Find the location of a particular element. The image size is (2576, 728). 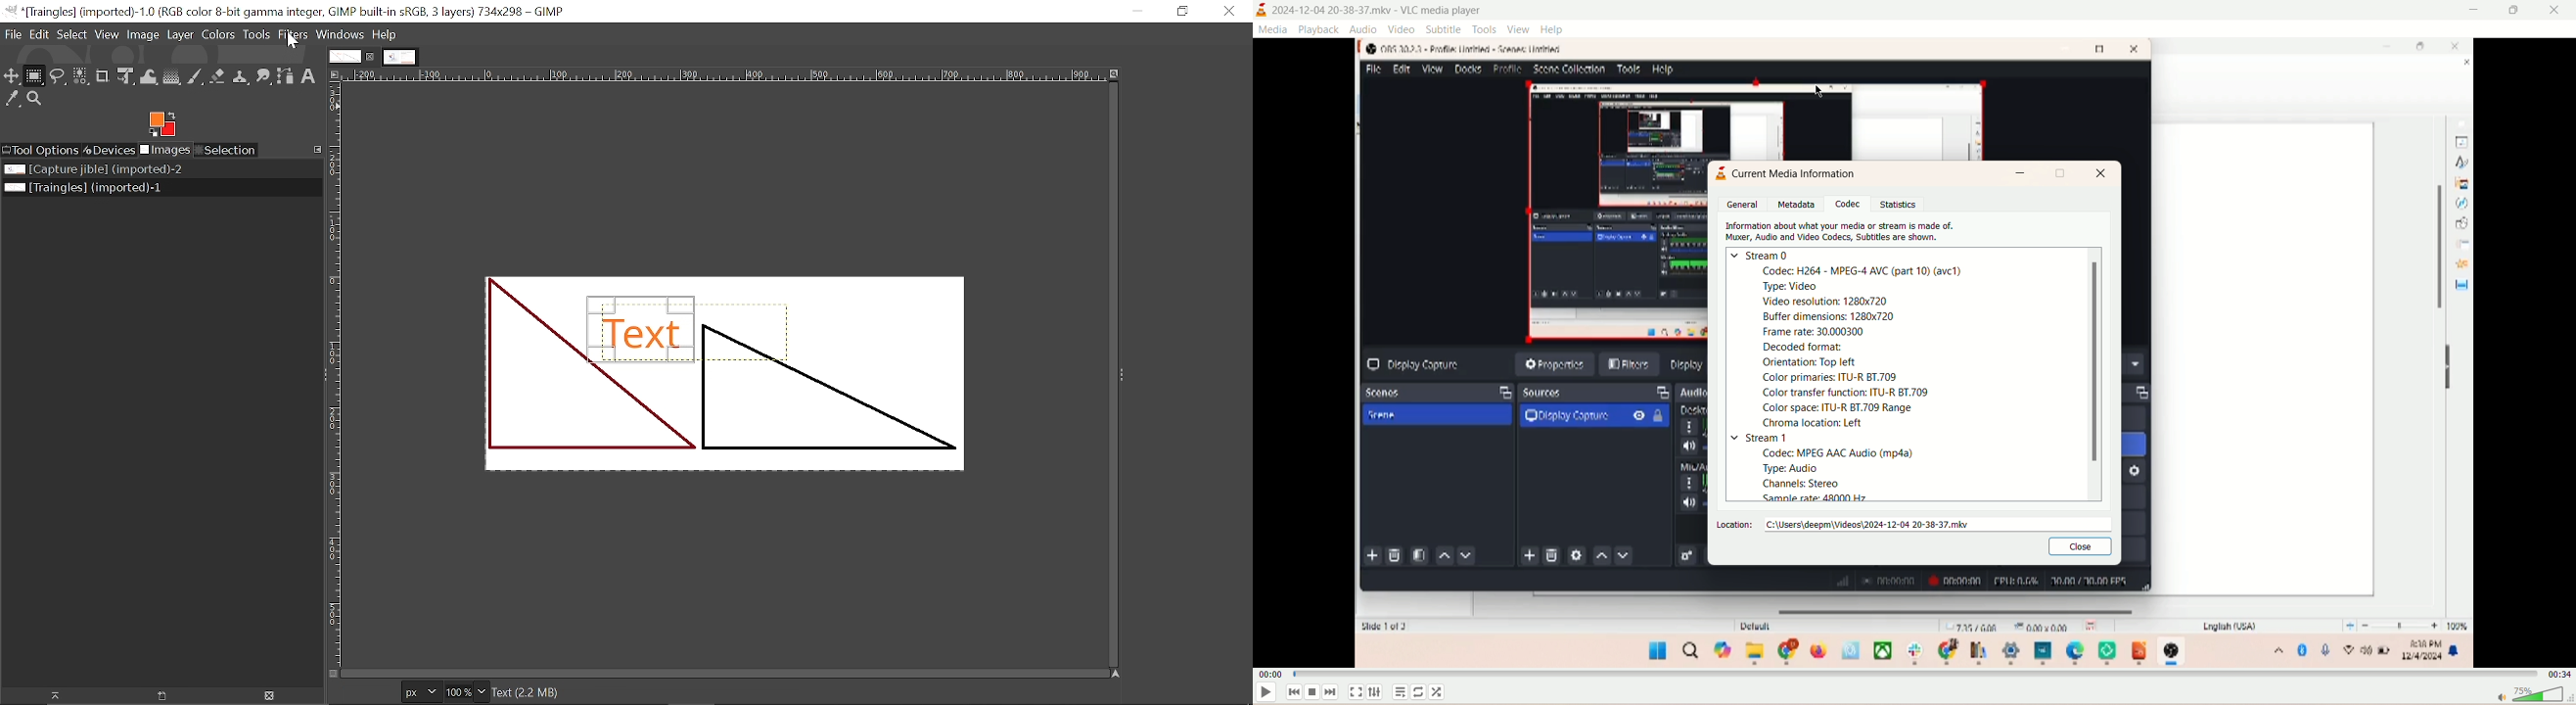

total time is located at coordinates (2559, 676).